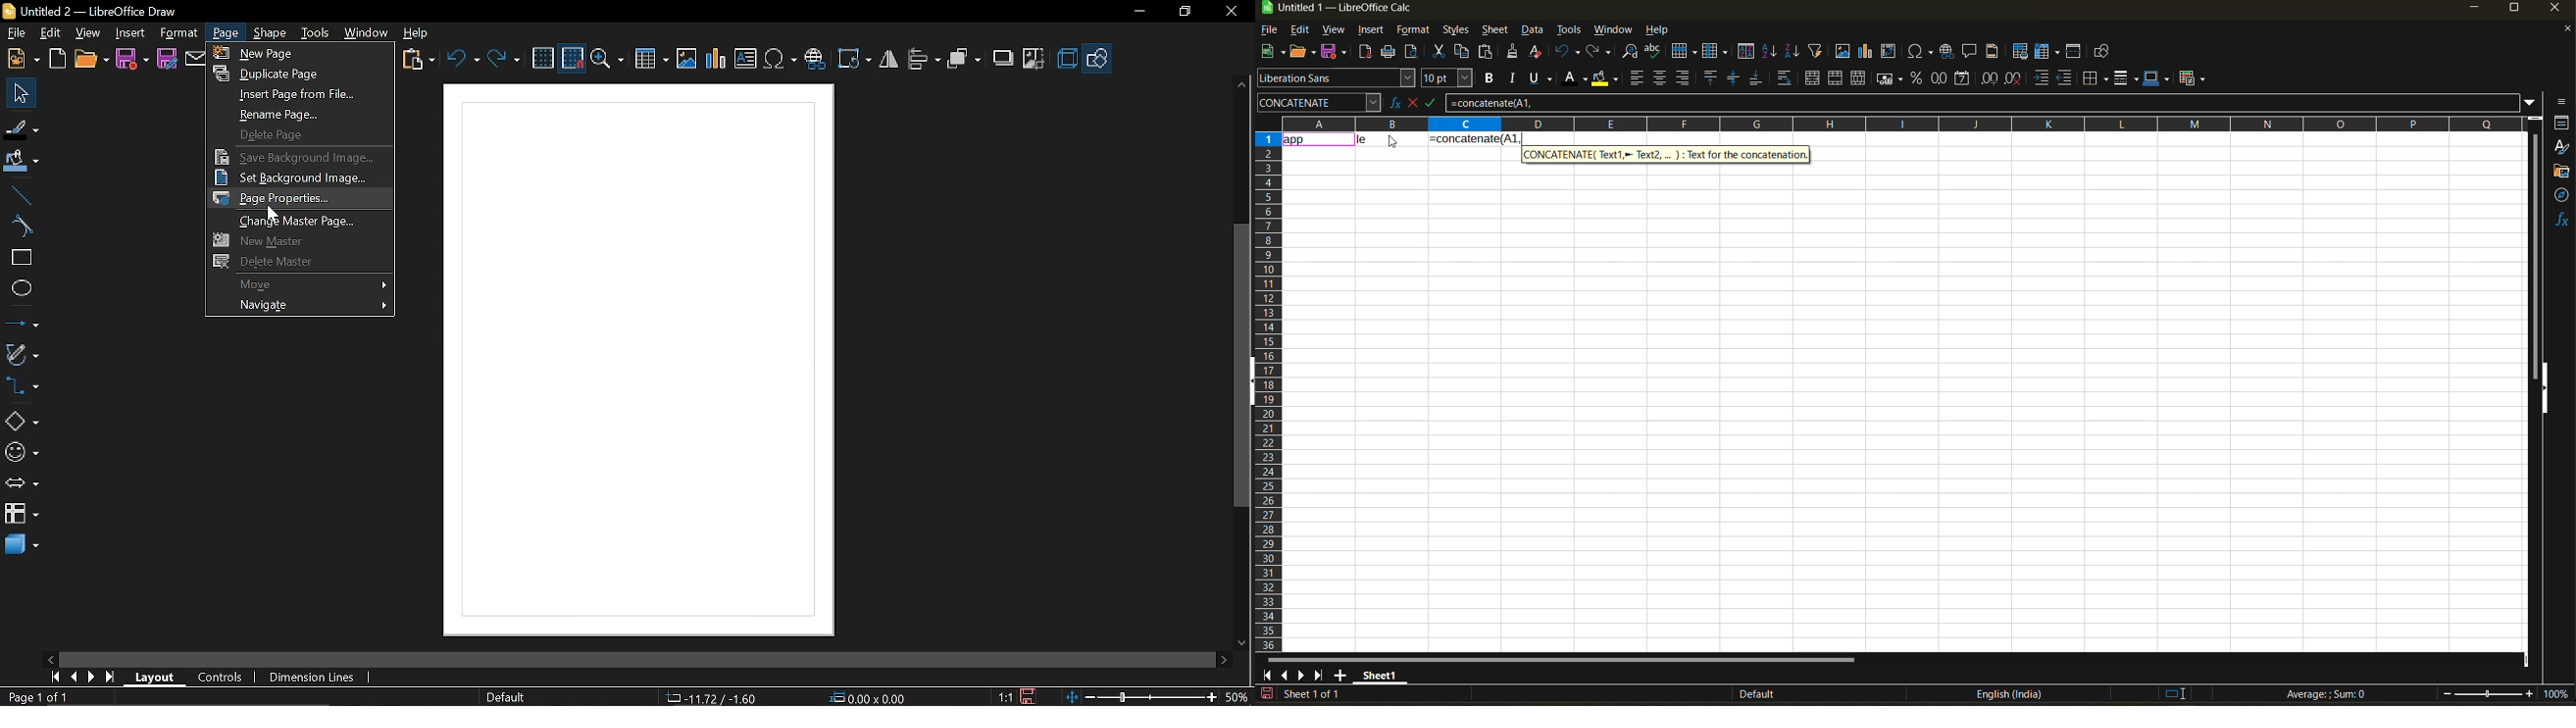  What do you see at coordinates (1004, 696) in the screenshot?
I see `Scaling factor` at bounding box center [1004, 696].